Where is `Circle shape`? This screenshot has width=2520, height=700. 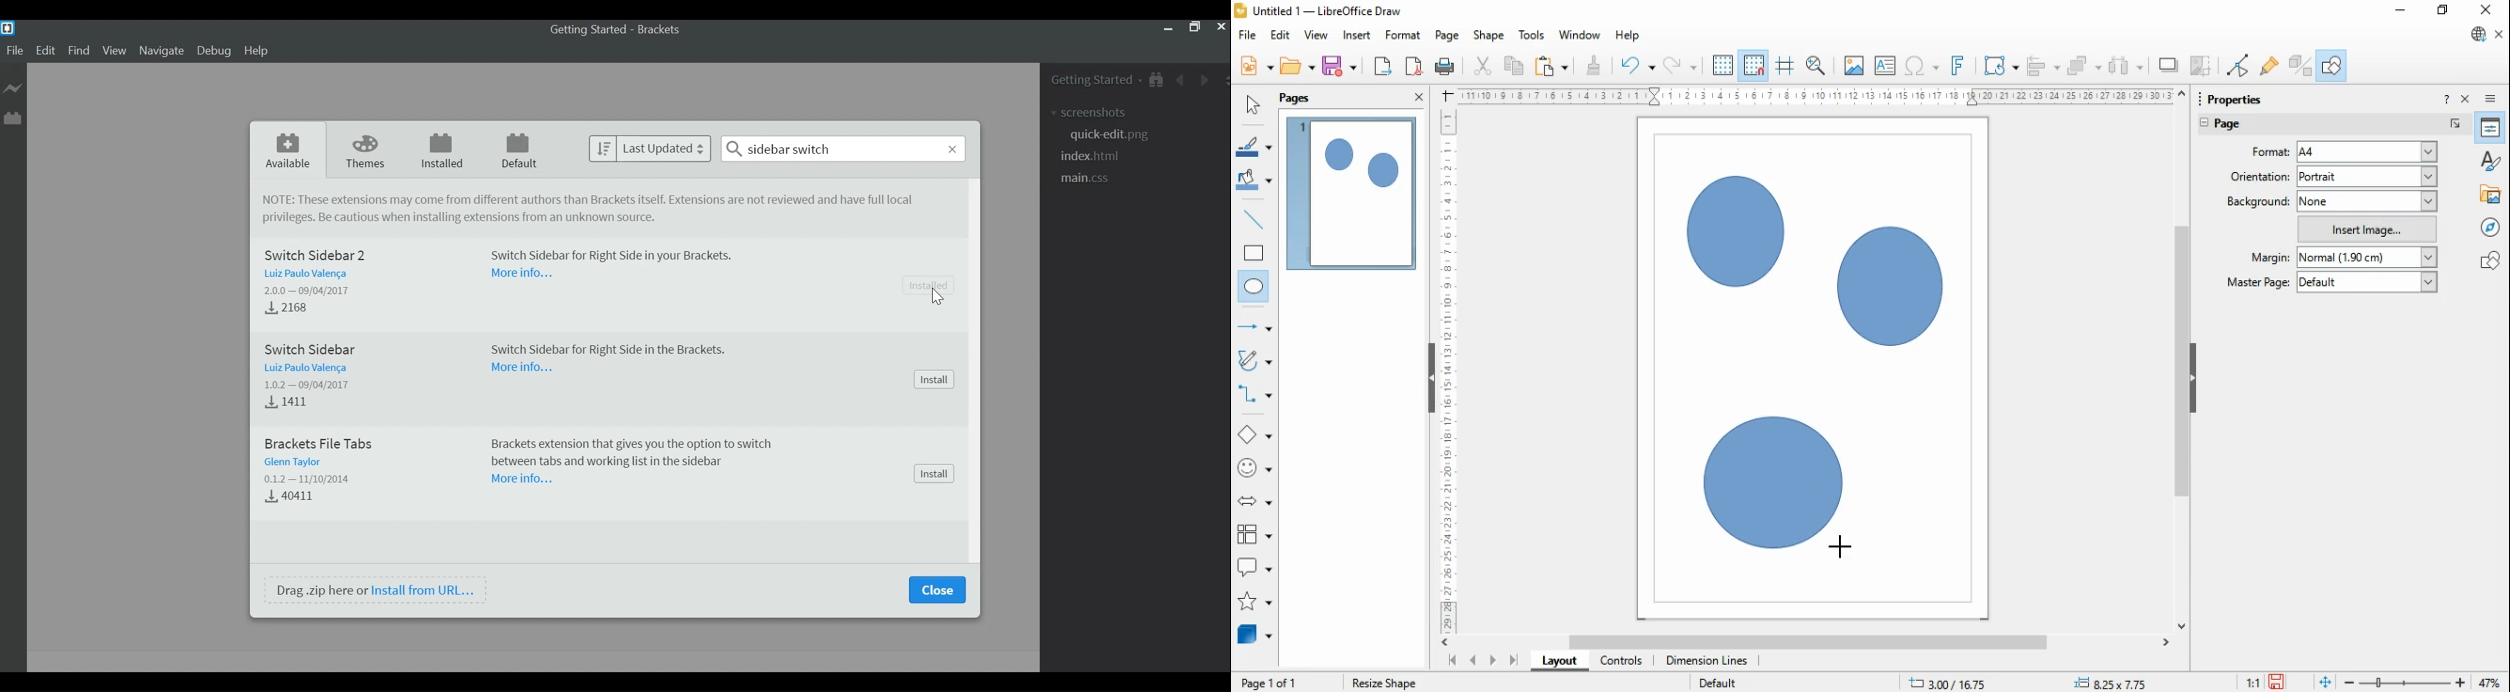
Circle shape is located at coordinates (1891, 290).